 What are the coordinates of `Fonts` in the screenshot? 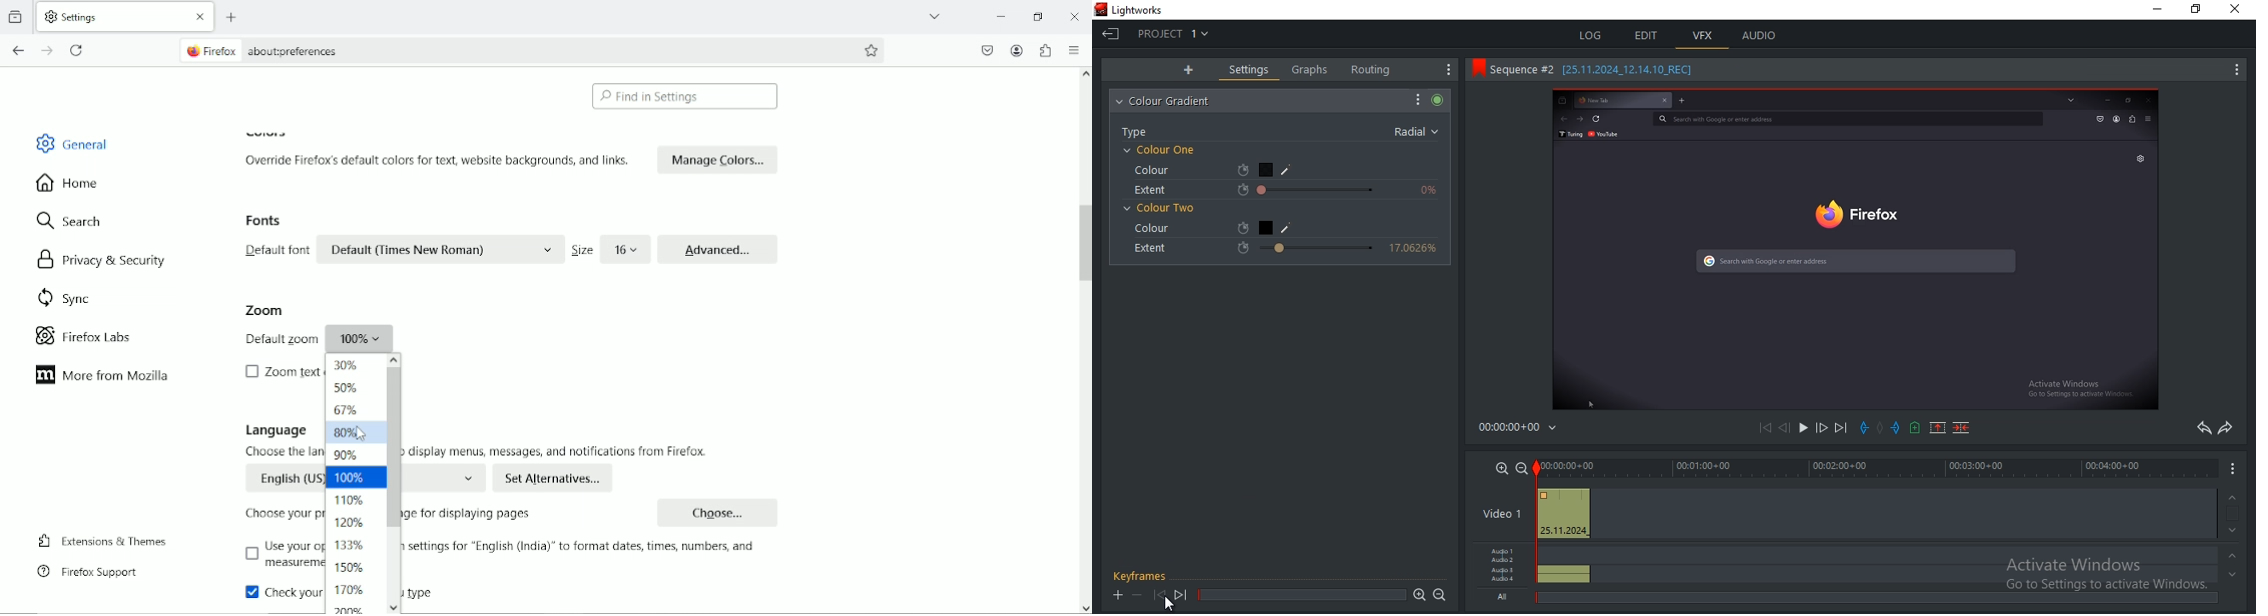 It's located at (266, 221).